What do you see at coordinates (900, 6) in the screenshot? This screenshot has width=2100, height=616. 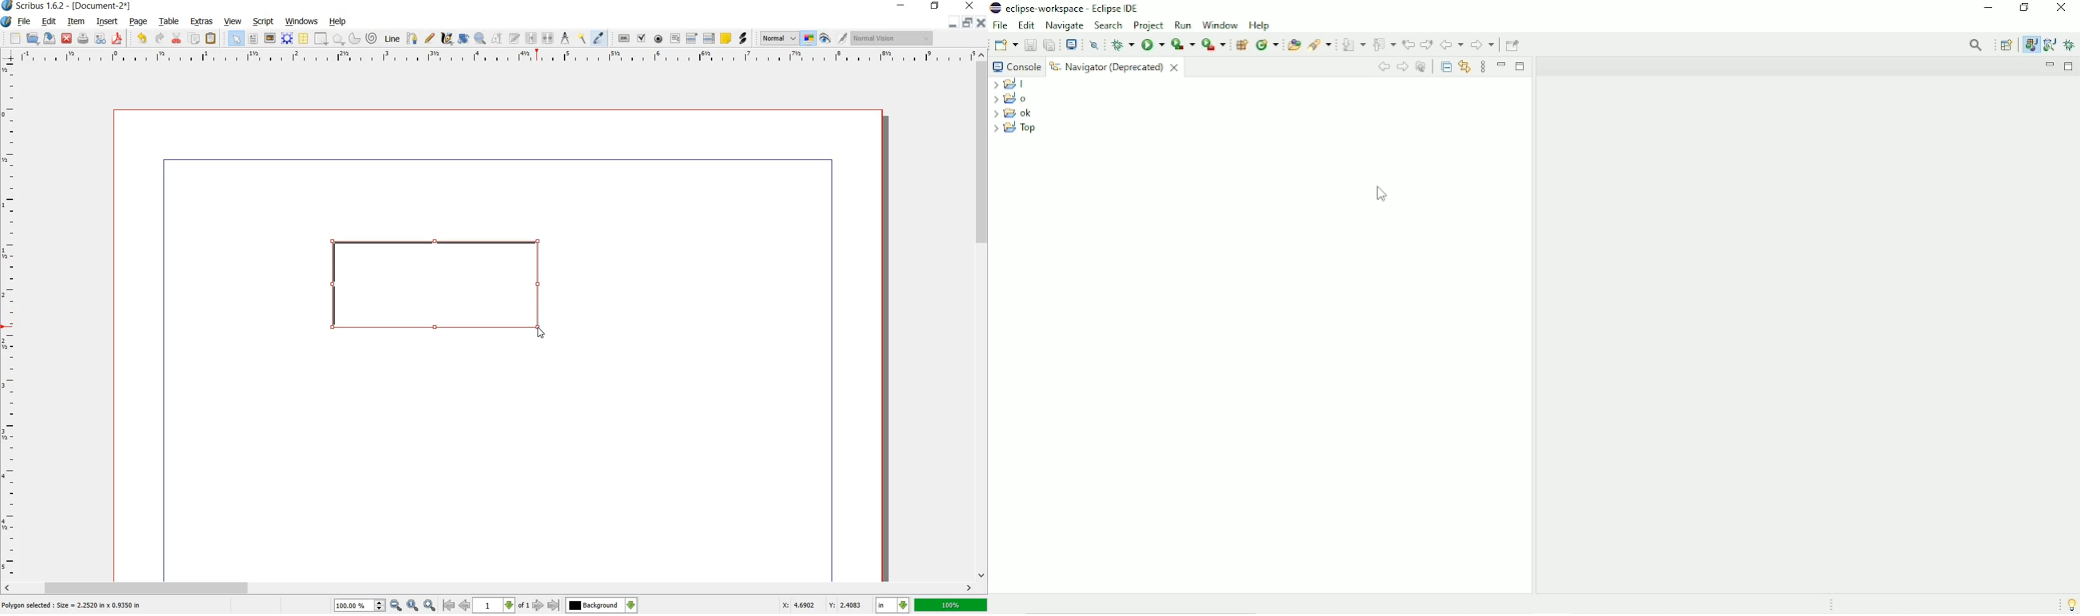 I see `MINIMIZE` at bounding box center [900, 6].